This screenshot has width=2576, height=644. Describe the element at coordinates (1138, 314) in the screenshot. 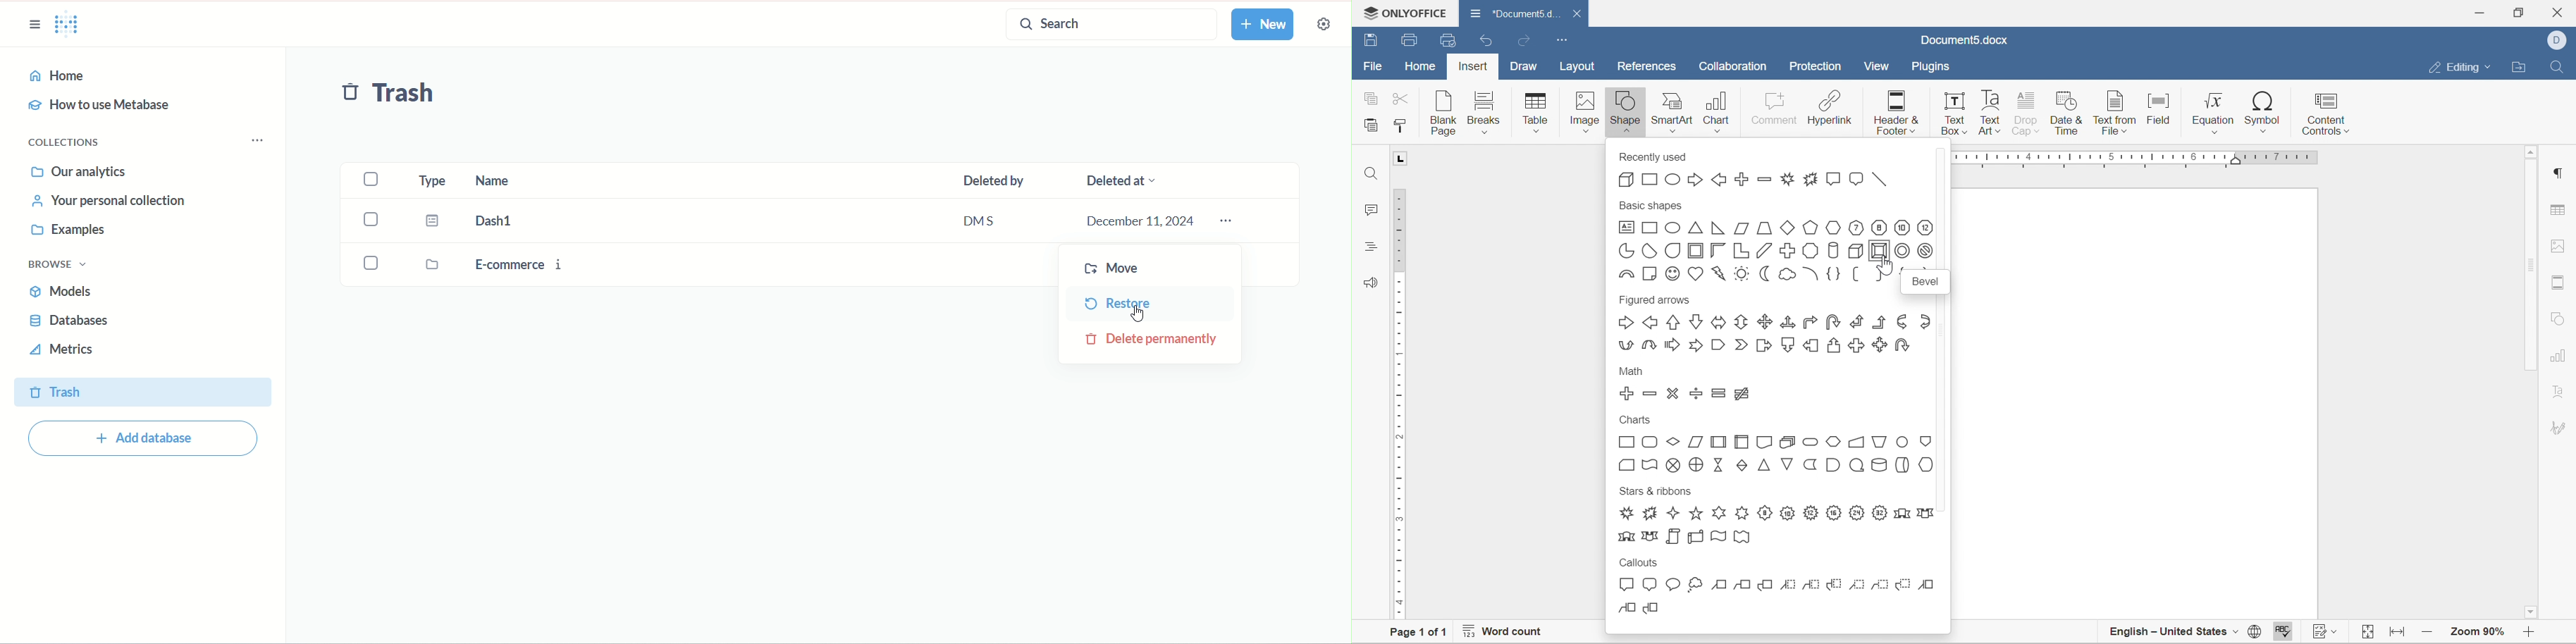

I see `cursor` at that location.